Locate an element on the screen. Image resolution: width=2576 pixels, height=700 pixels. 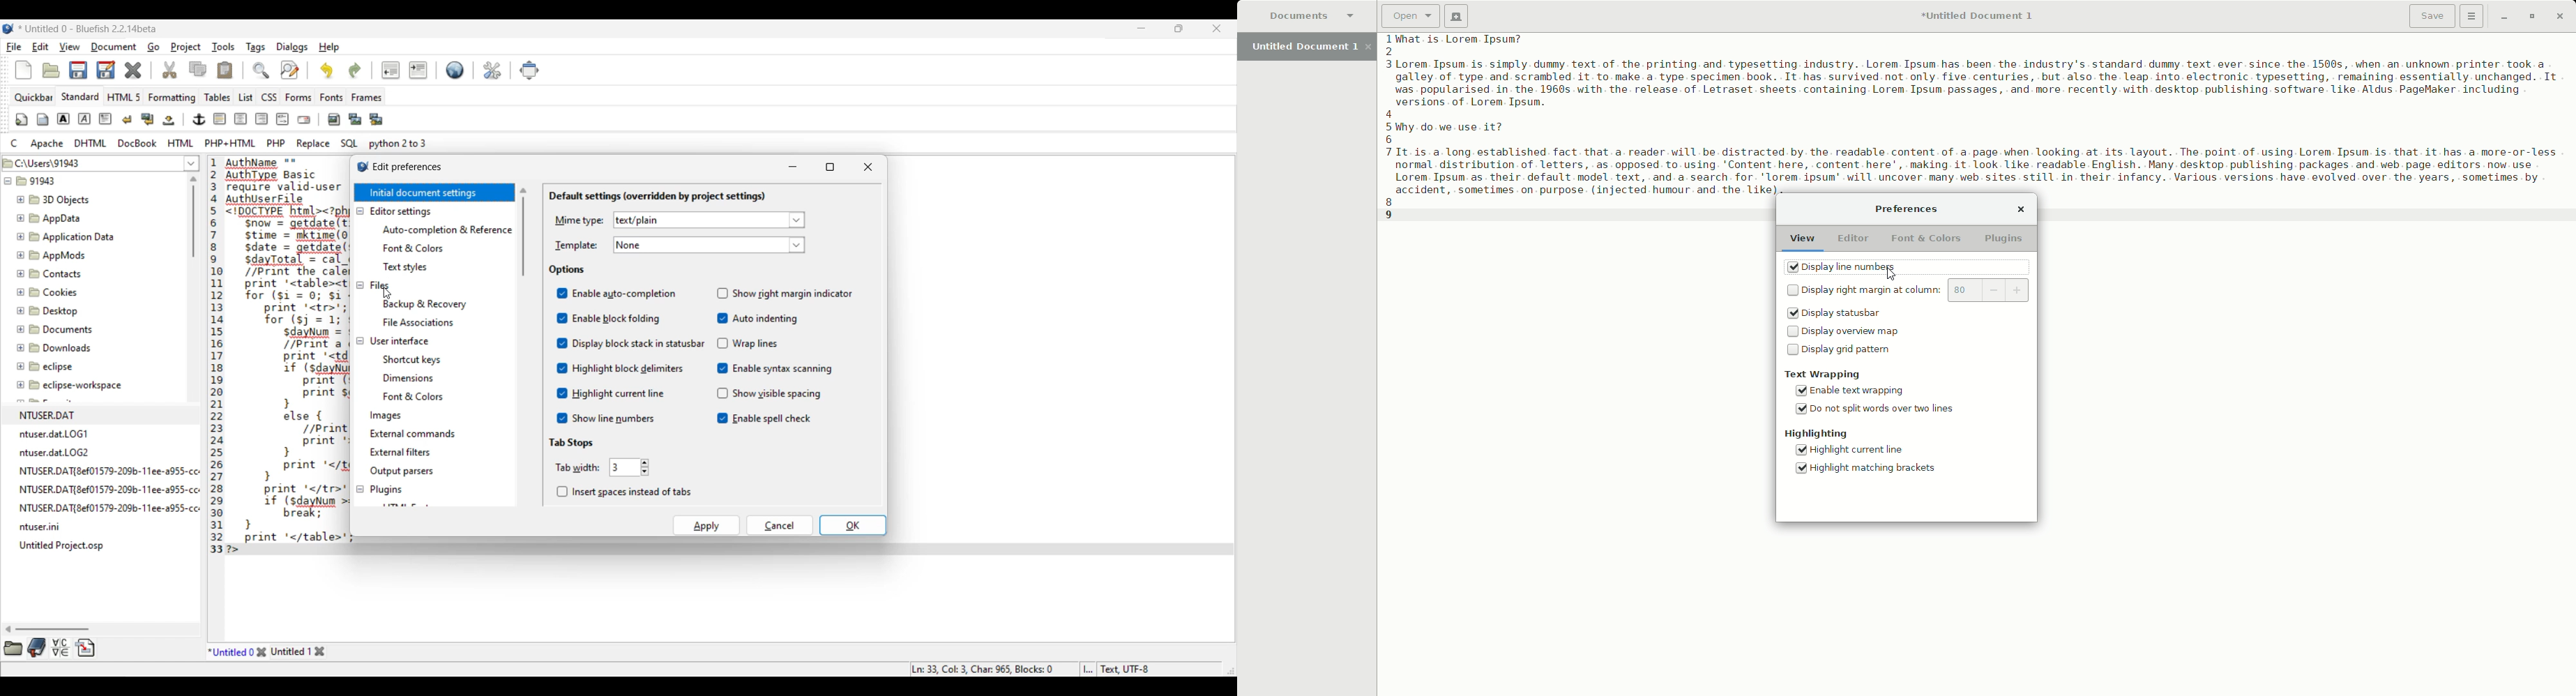
Indentation is located at coordinates (405, 70).